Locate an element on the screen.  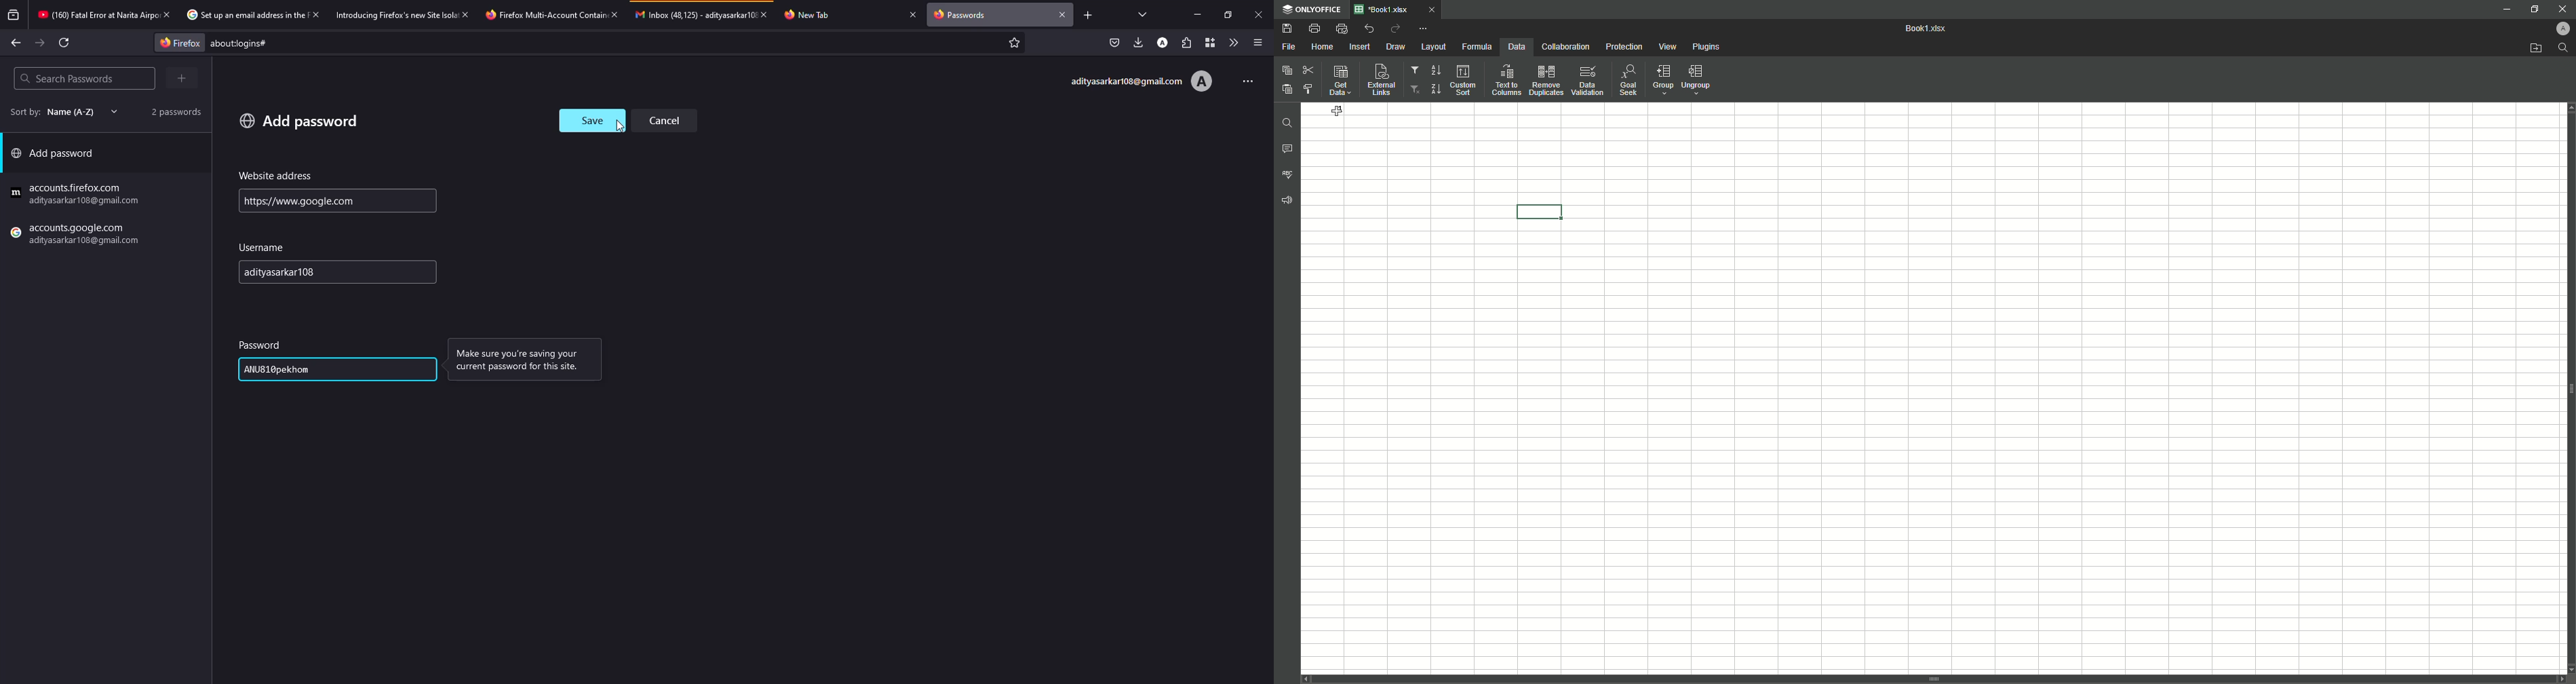
External Links is located at coordinates (1380, 79).